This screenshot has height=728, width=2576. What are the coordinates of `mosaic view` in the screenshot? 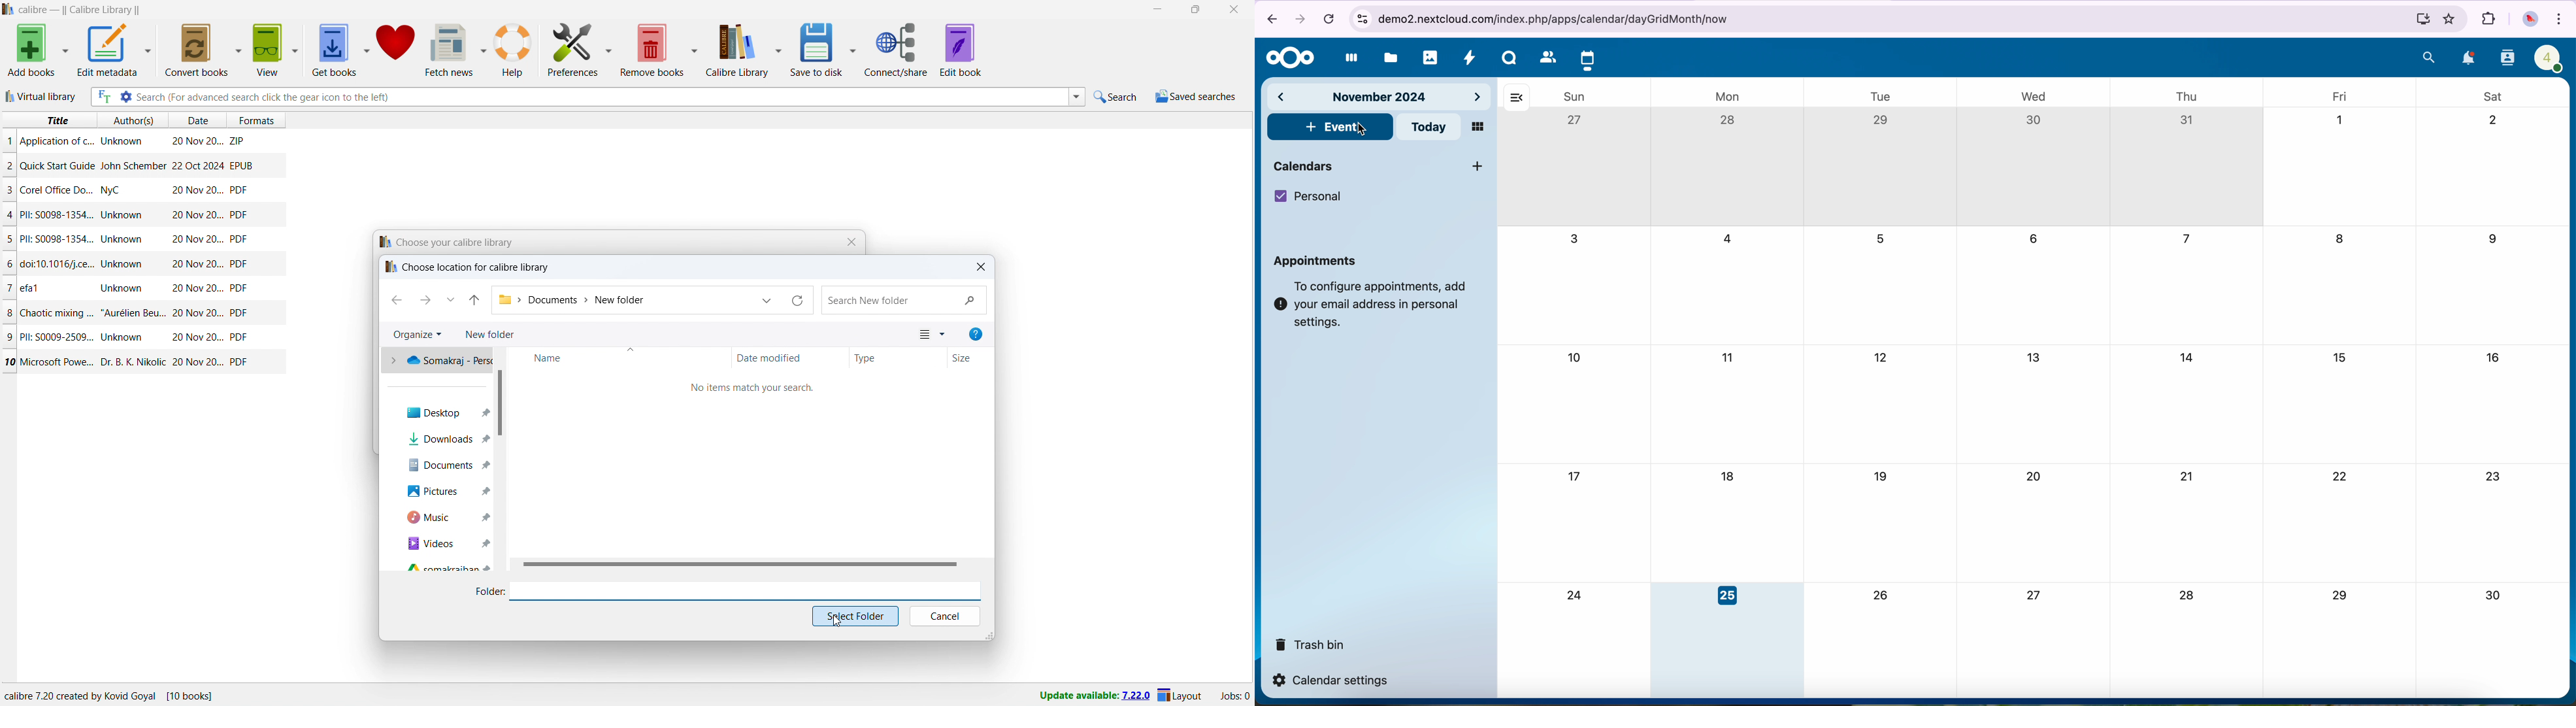 It's located at (1479, 127).